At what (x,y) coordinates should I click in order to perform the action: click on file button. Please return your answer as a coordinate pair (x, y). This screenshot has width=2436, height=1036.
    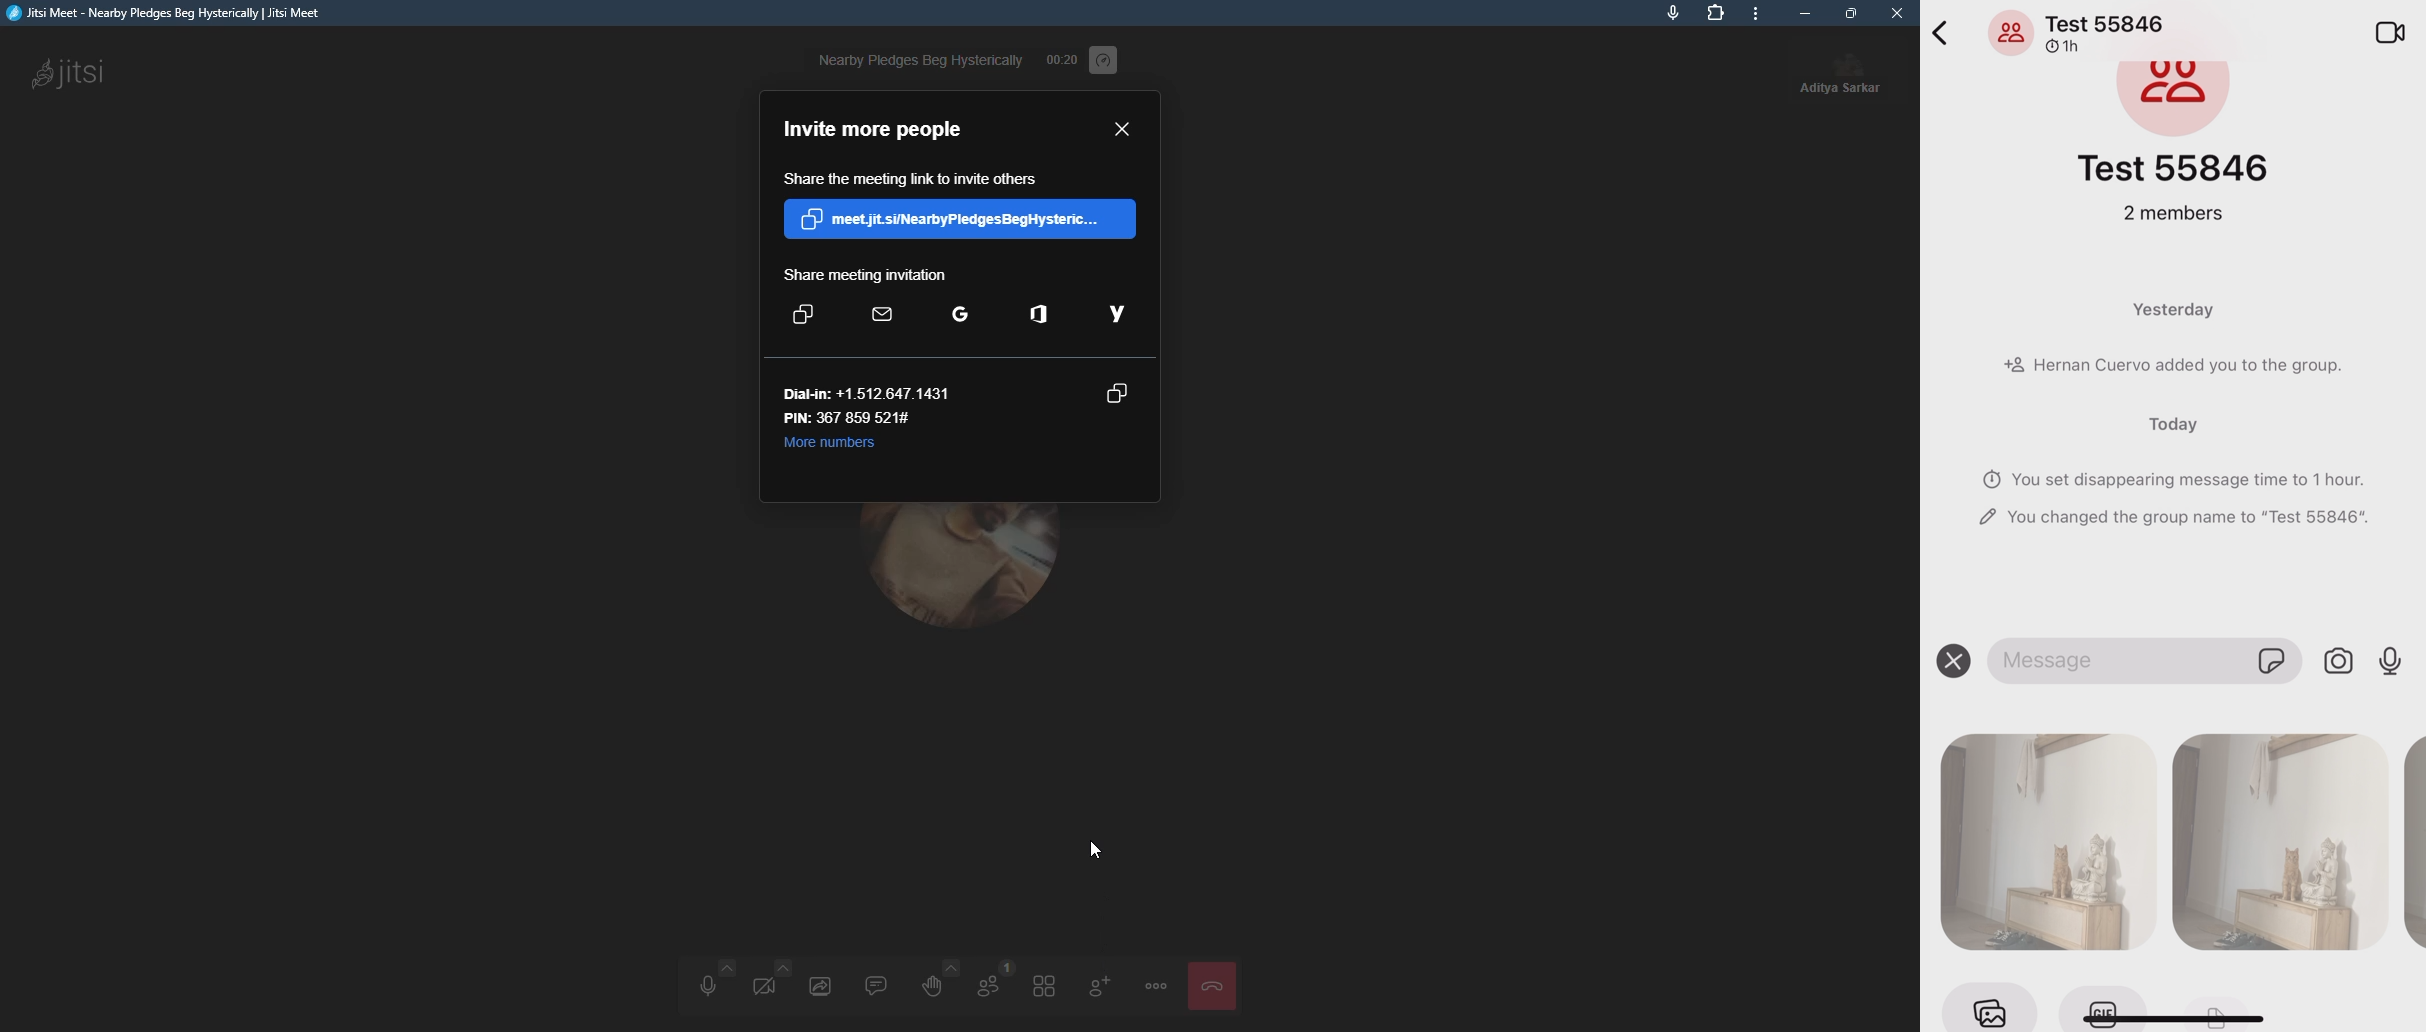
    Looking at the image, I should click on (2214, 1009).